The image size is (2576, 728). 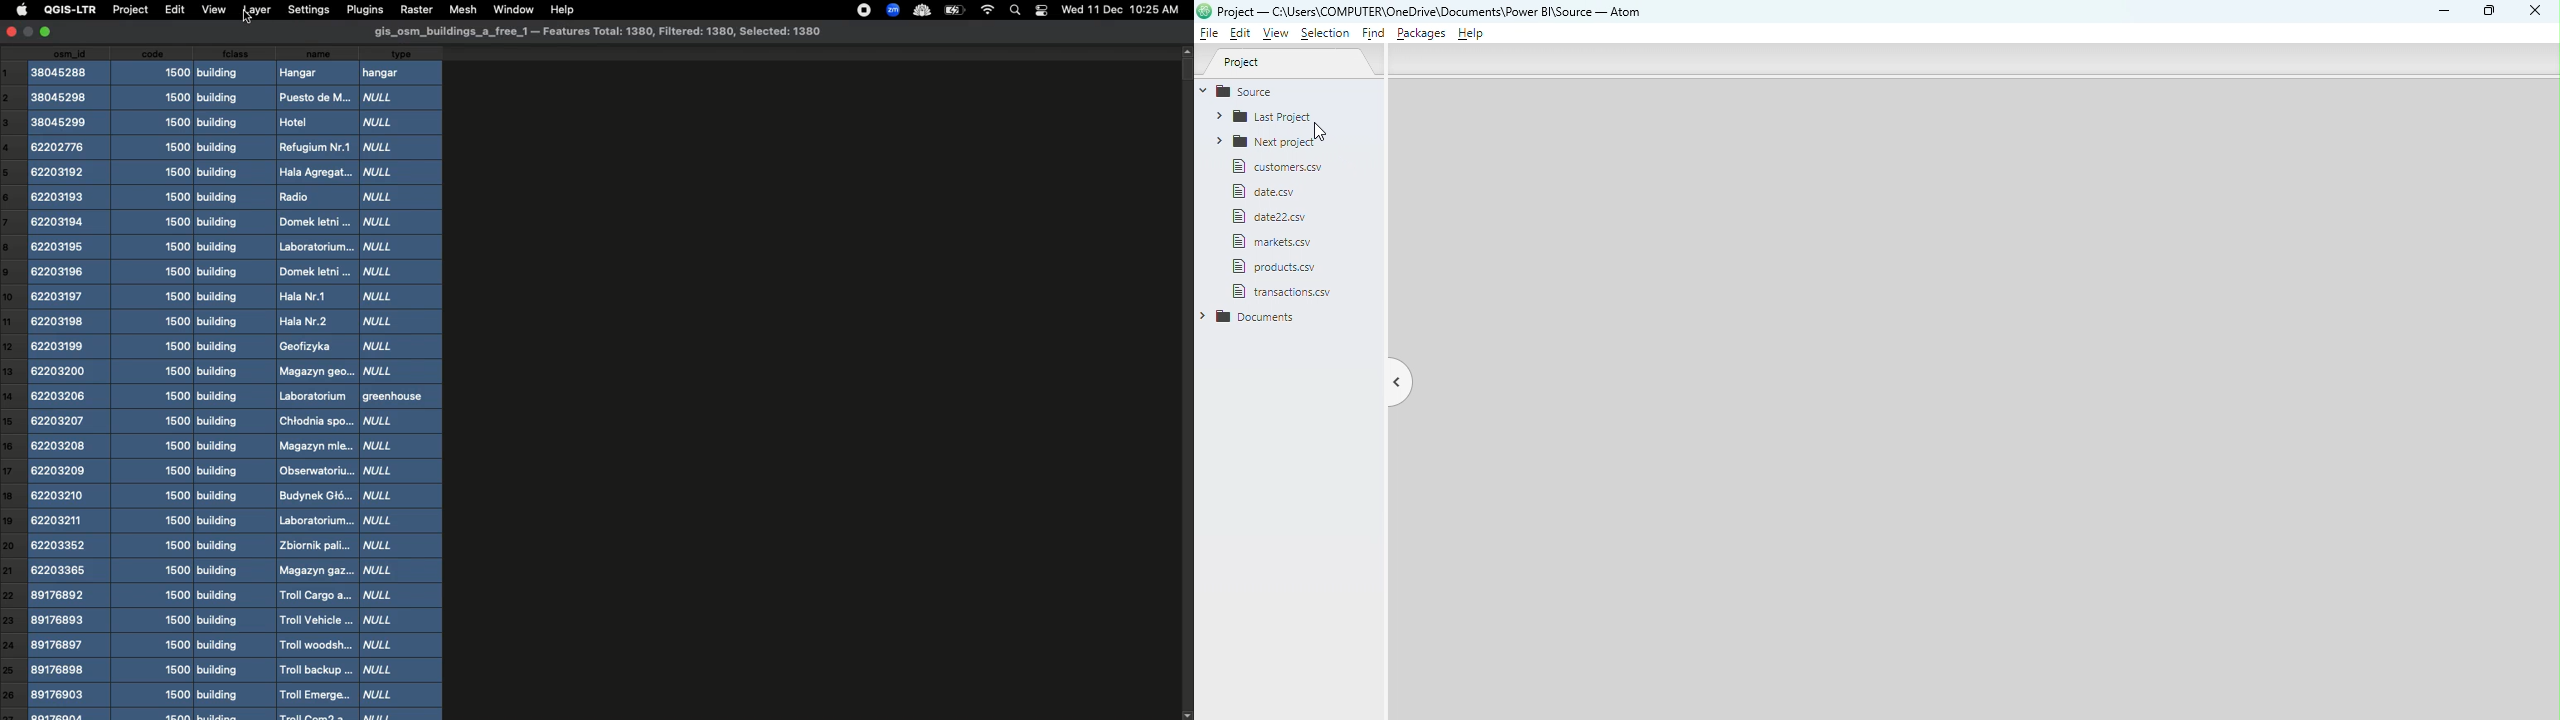 What do you see at coordinates (562, 11) in the screenshot?
I see `Help` at bounding box center [562, 11].